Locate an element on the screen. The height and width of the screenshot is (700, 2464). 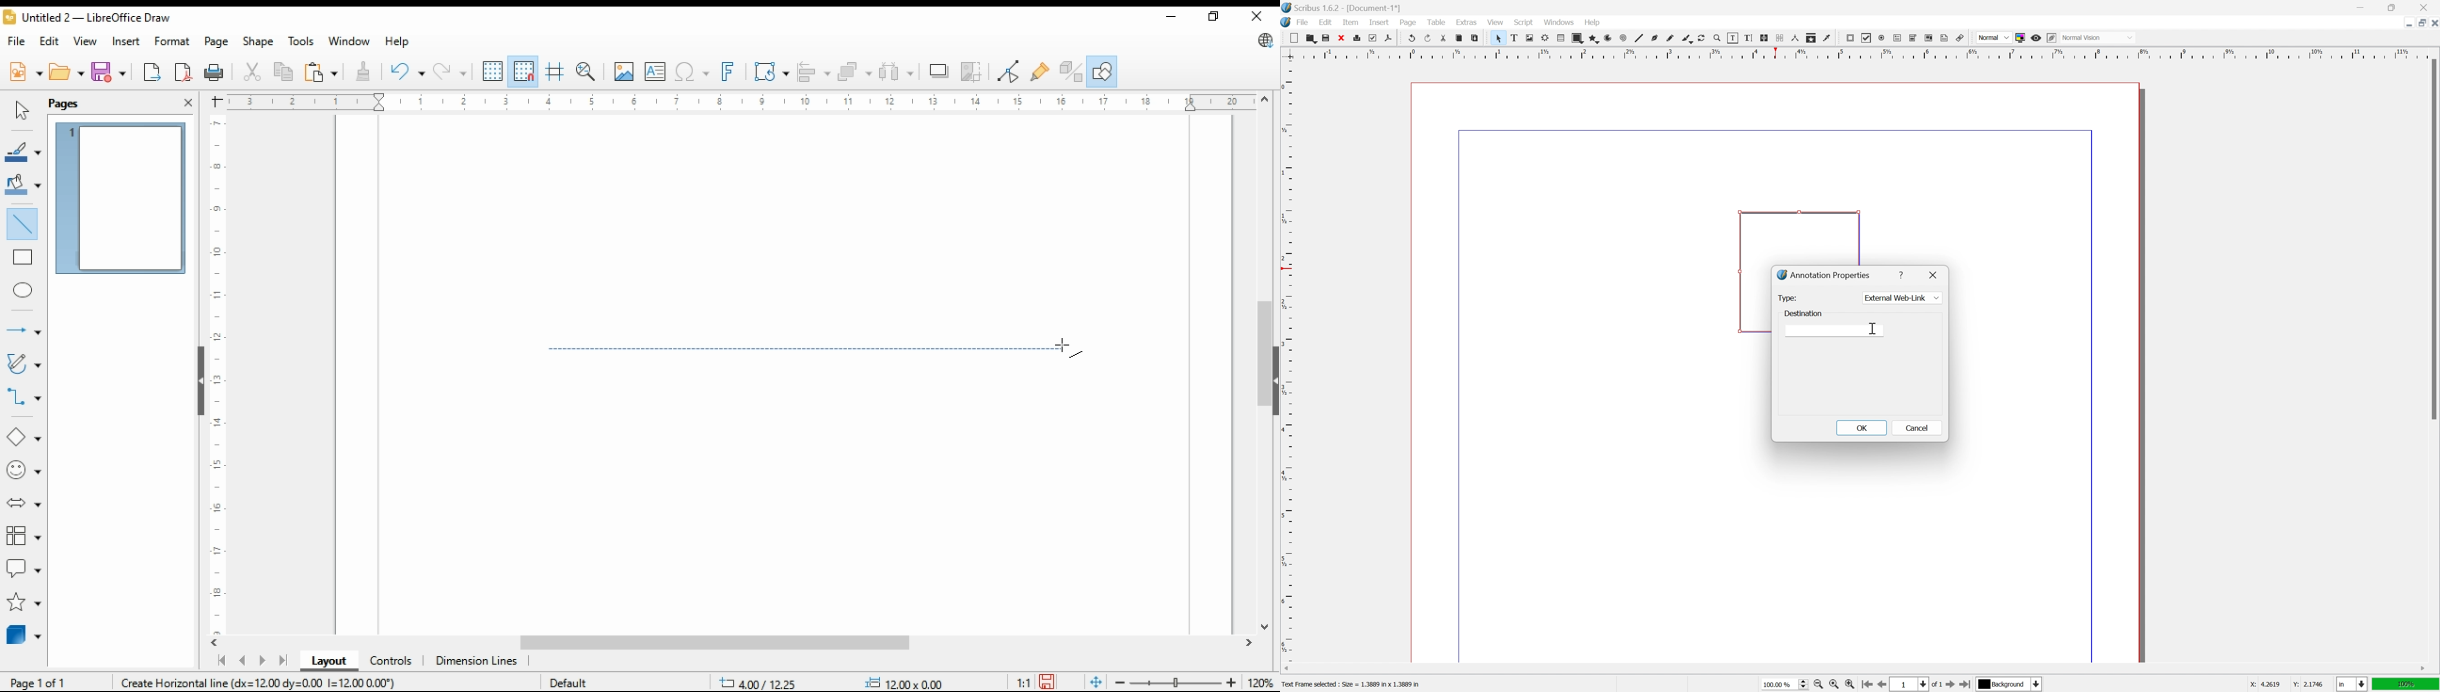
rectangle is located at coordinates (22, 256).